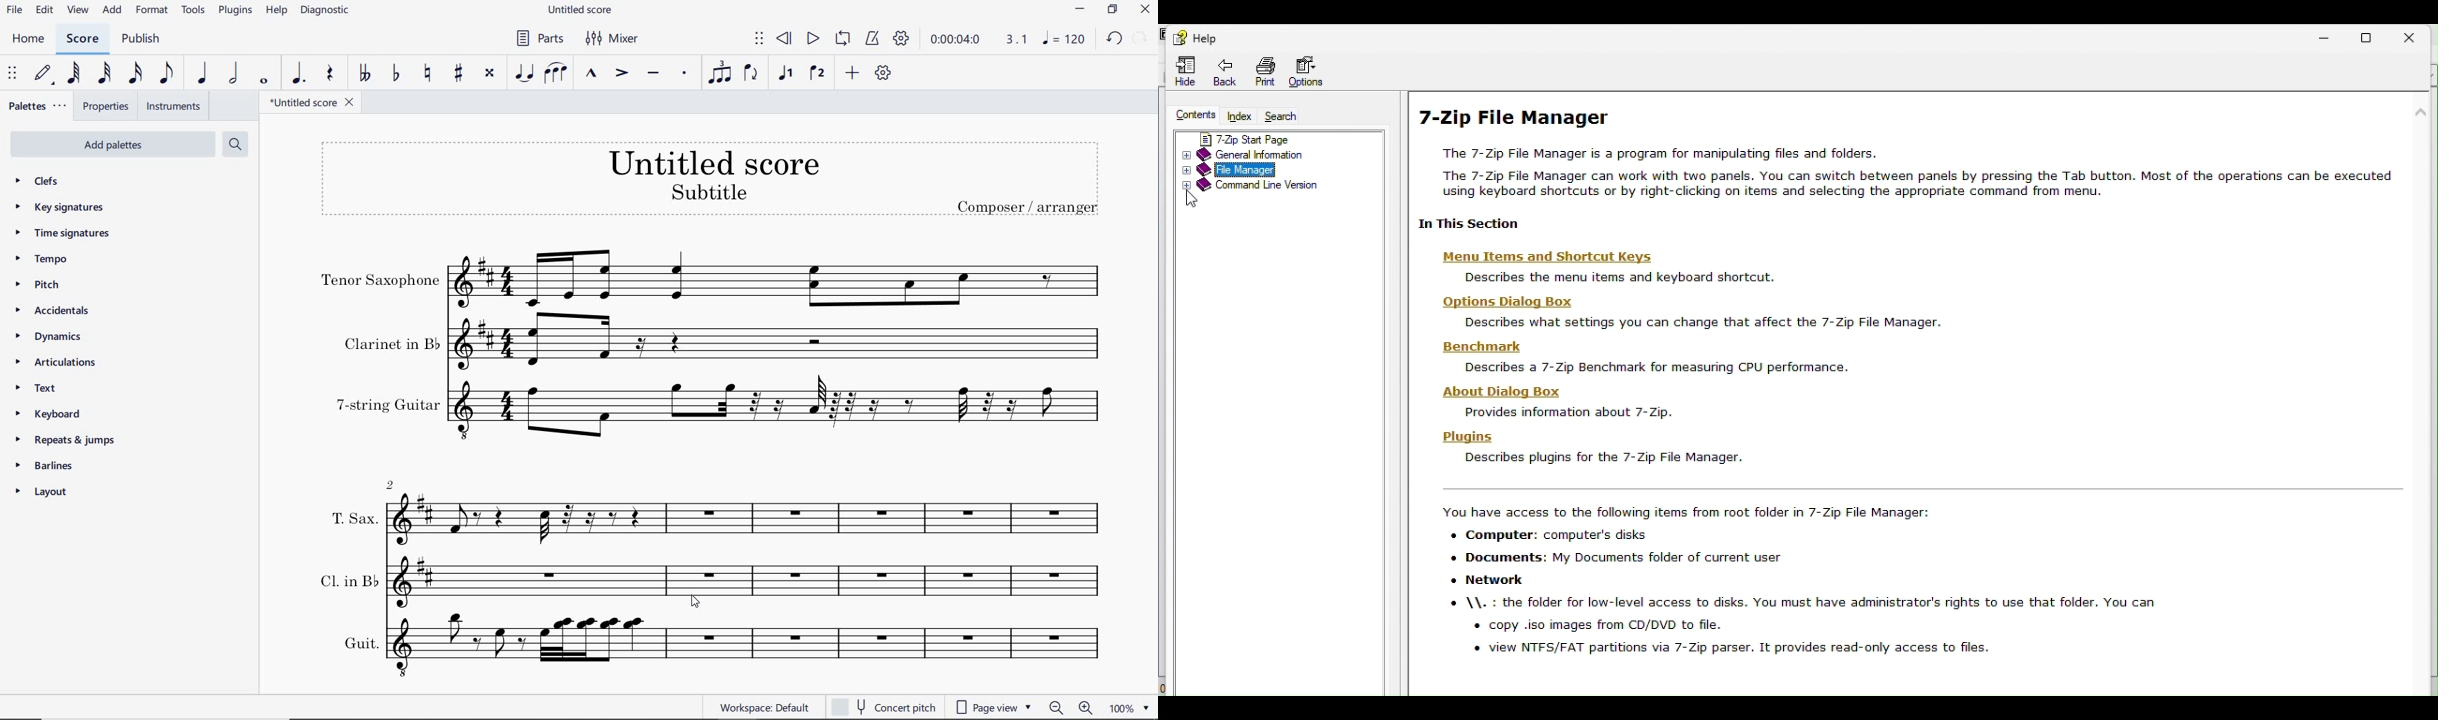 The height and width of the screenshot is (728, 2464). Describe the element at coordinates (1228, 72) in the screenshot. I see `Back ` at that location.